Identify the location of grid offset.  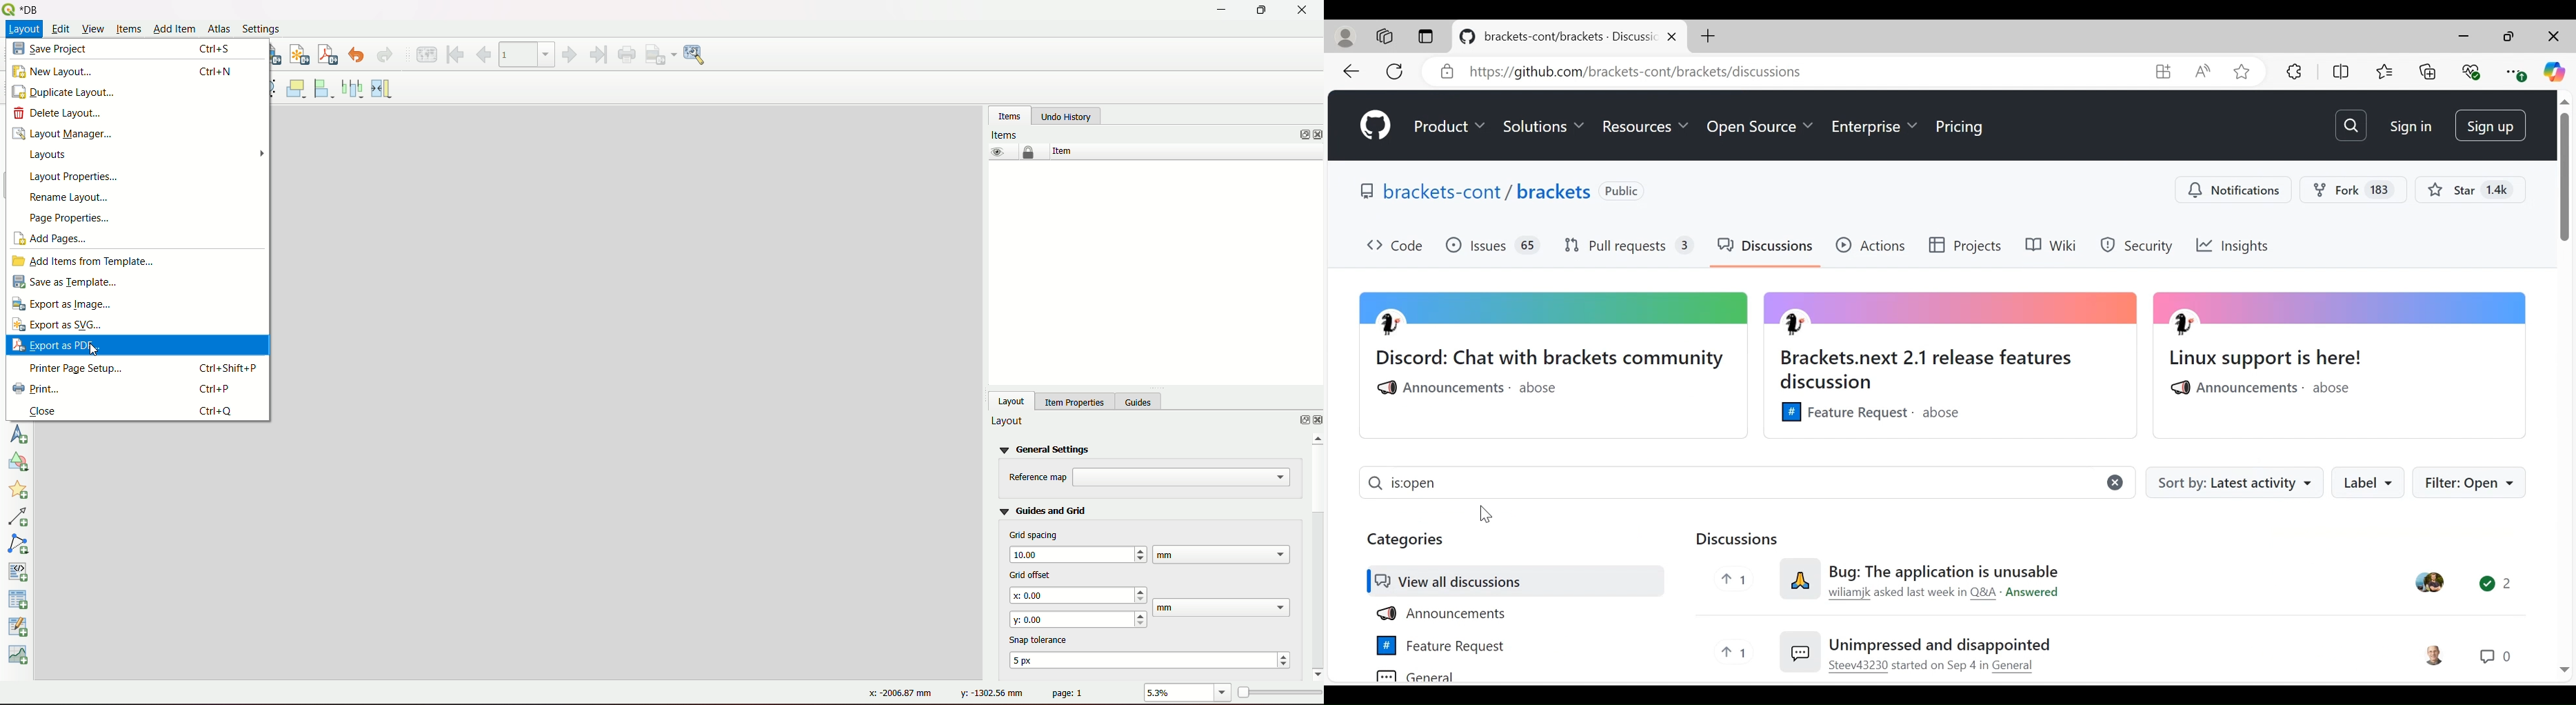
(1027, 573).